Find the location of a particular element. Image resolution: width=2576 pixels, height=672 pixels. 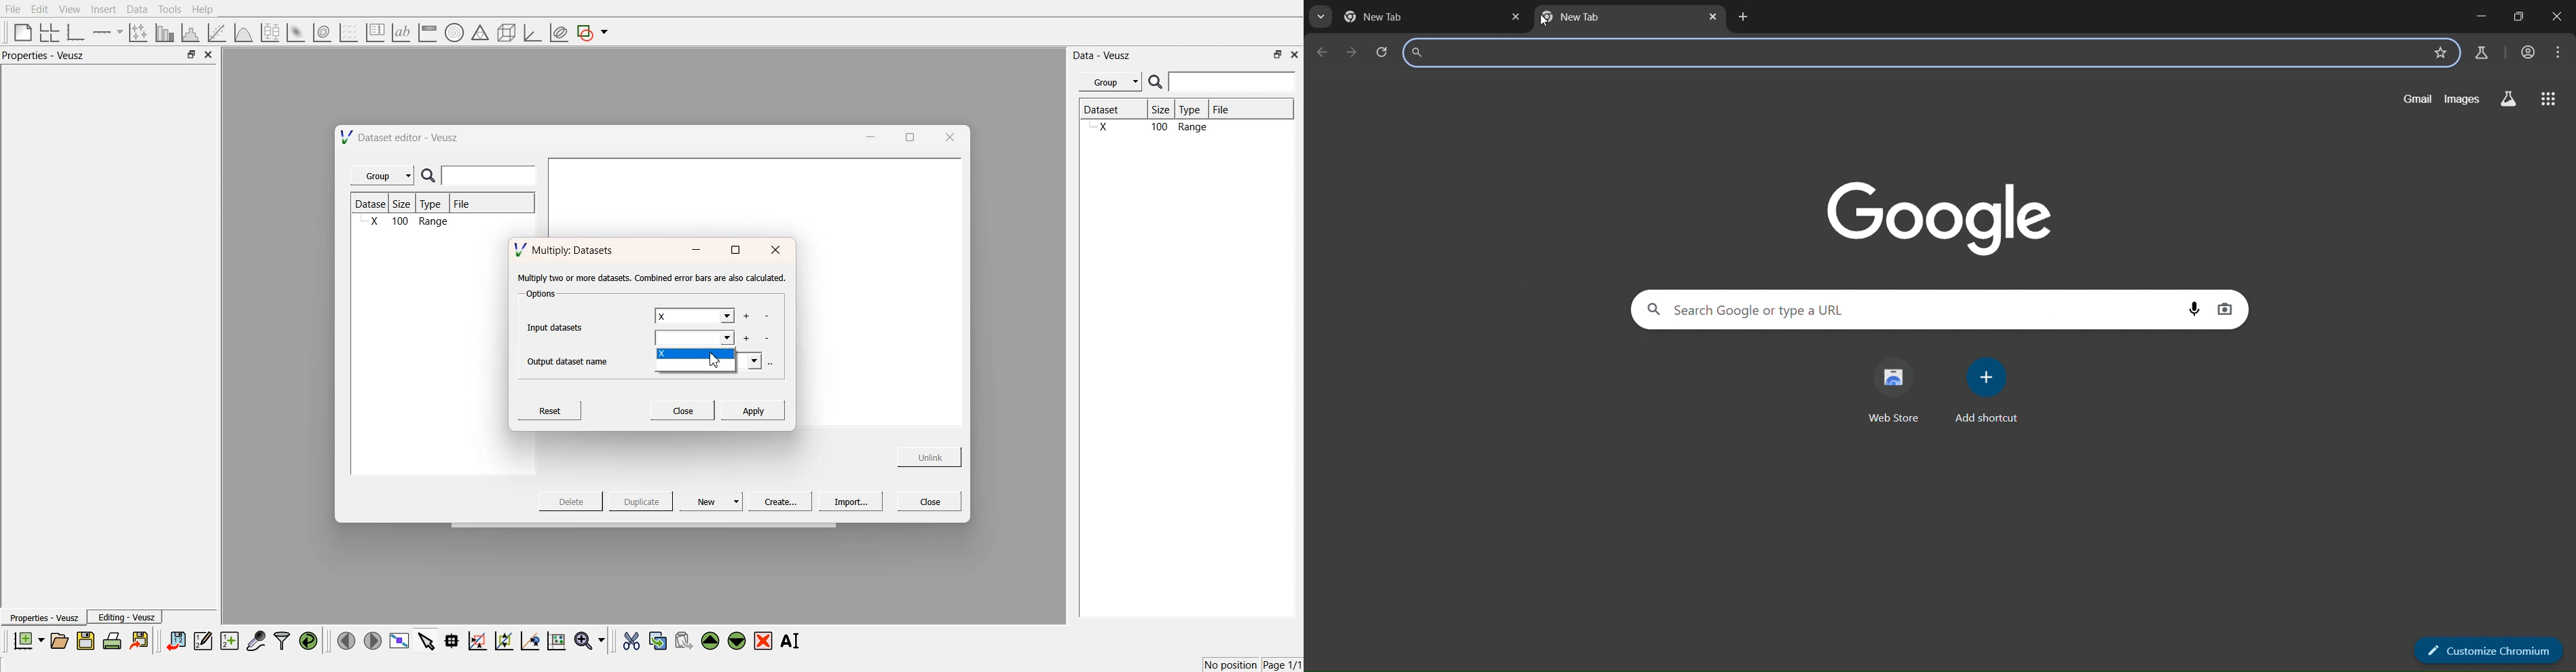

add a shape is located at coordinates (593, 33).